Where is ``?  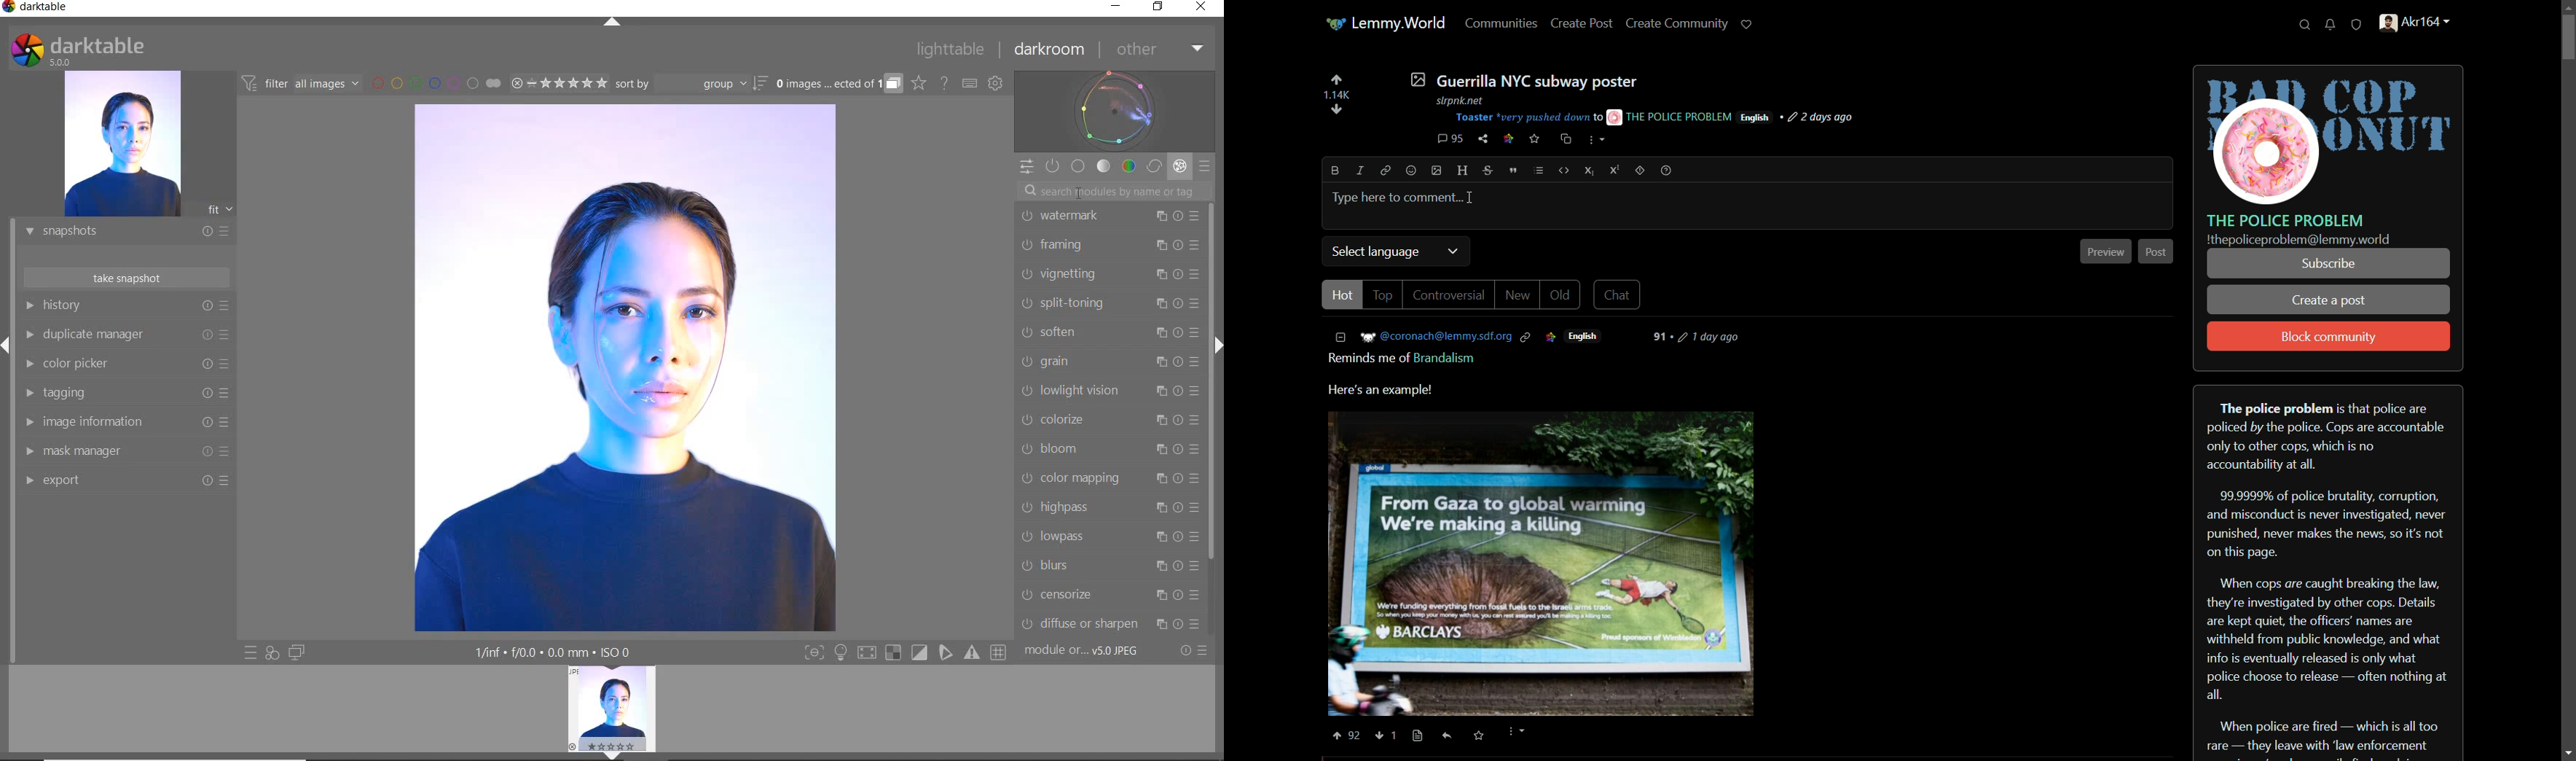
 is located at coordinates (2568, 46).